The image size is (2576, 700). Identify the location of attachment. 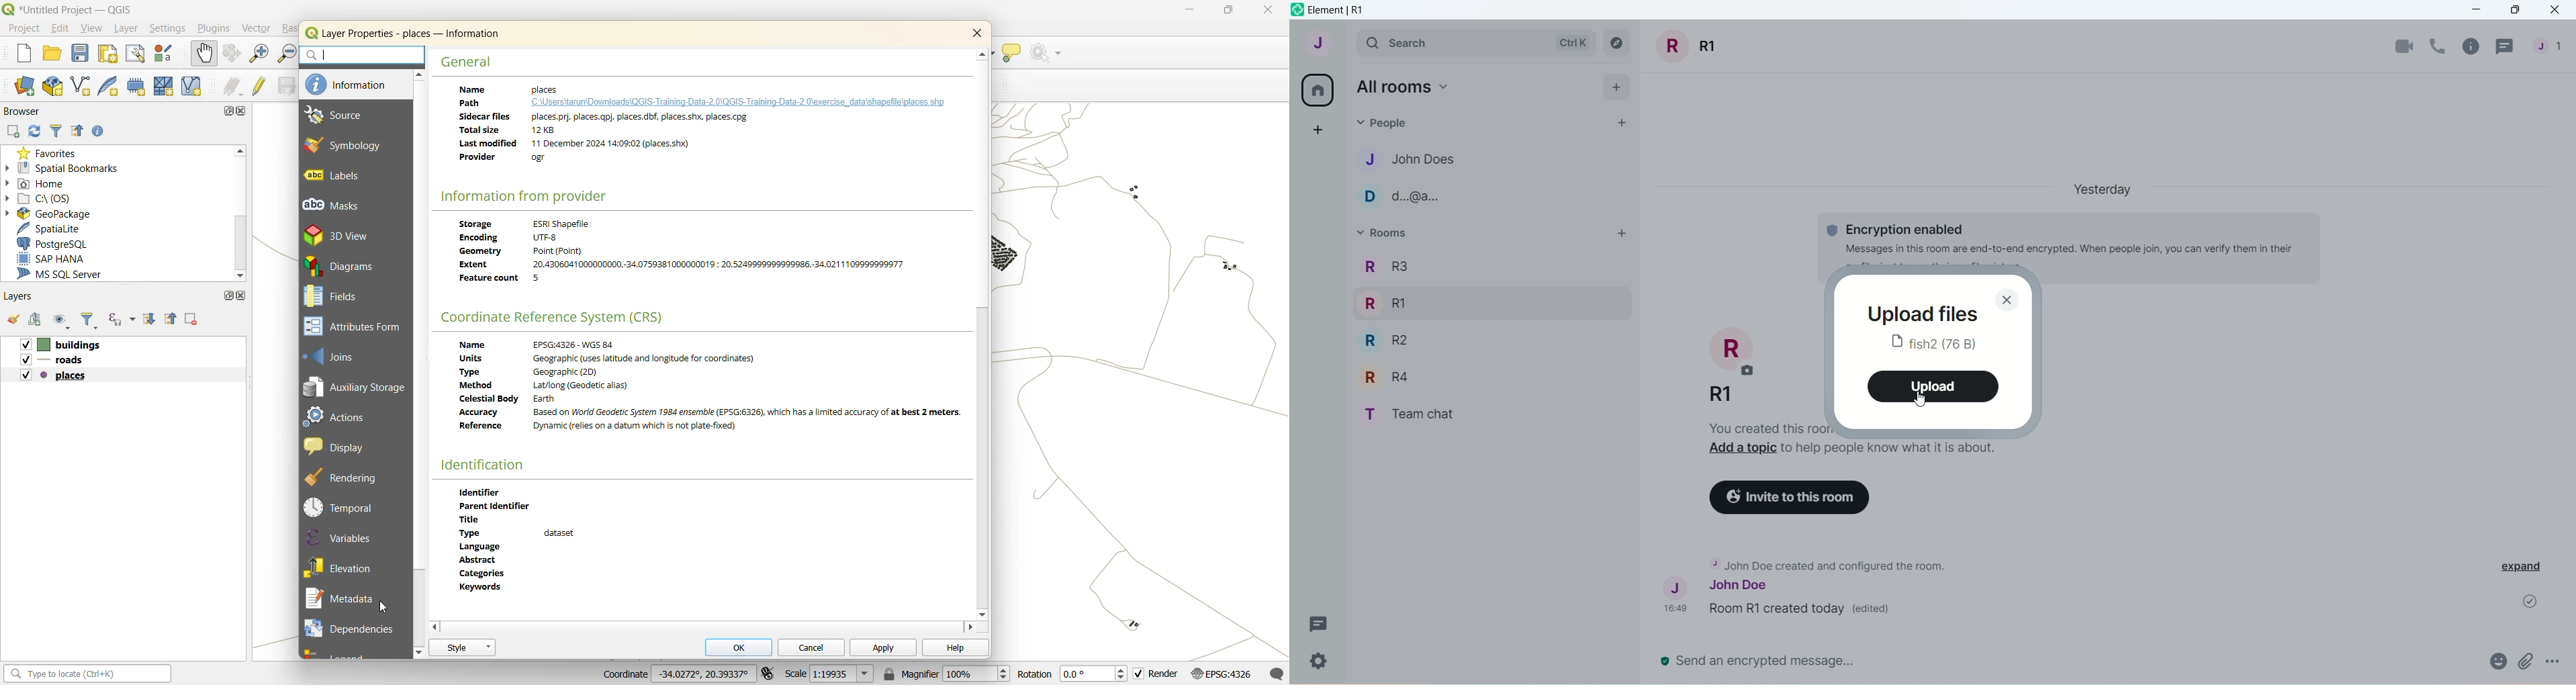
(2525, 662).